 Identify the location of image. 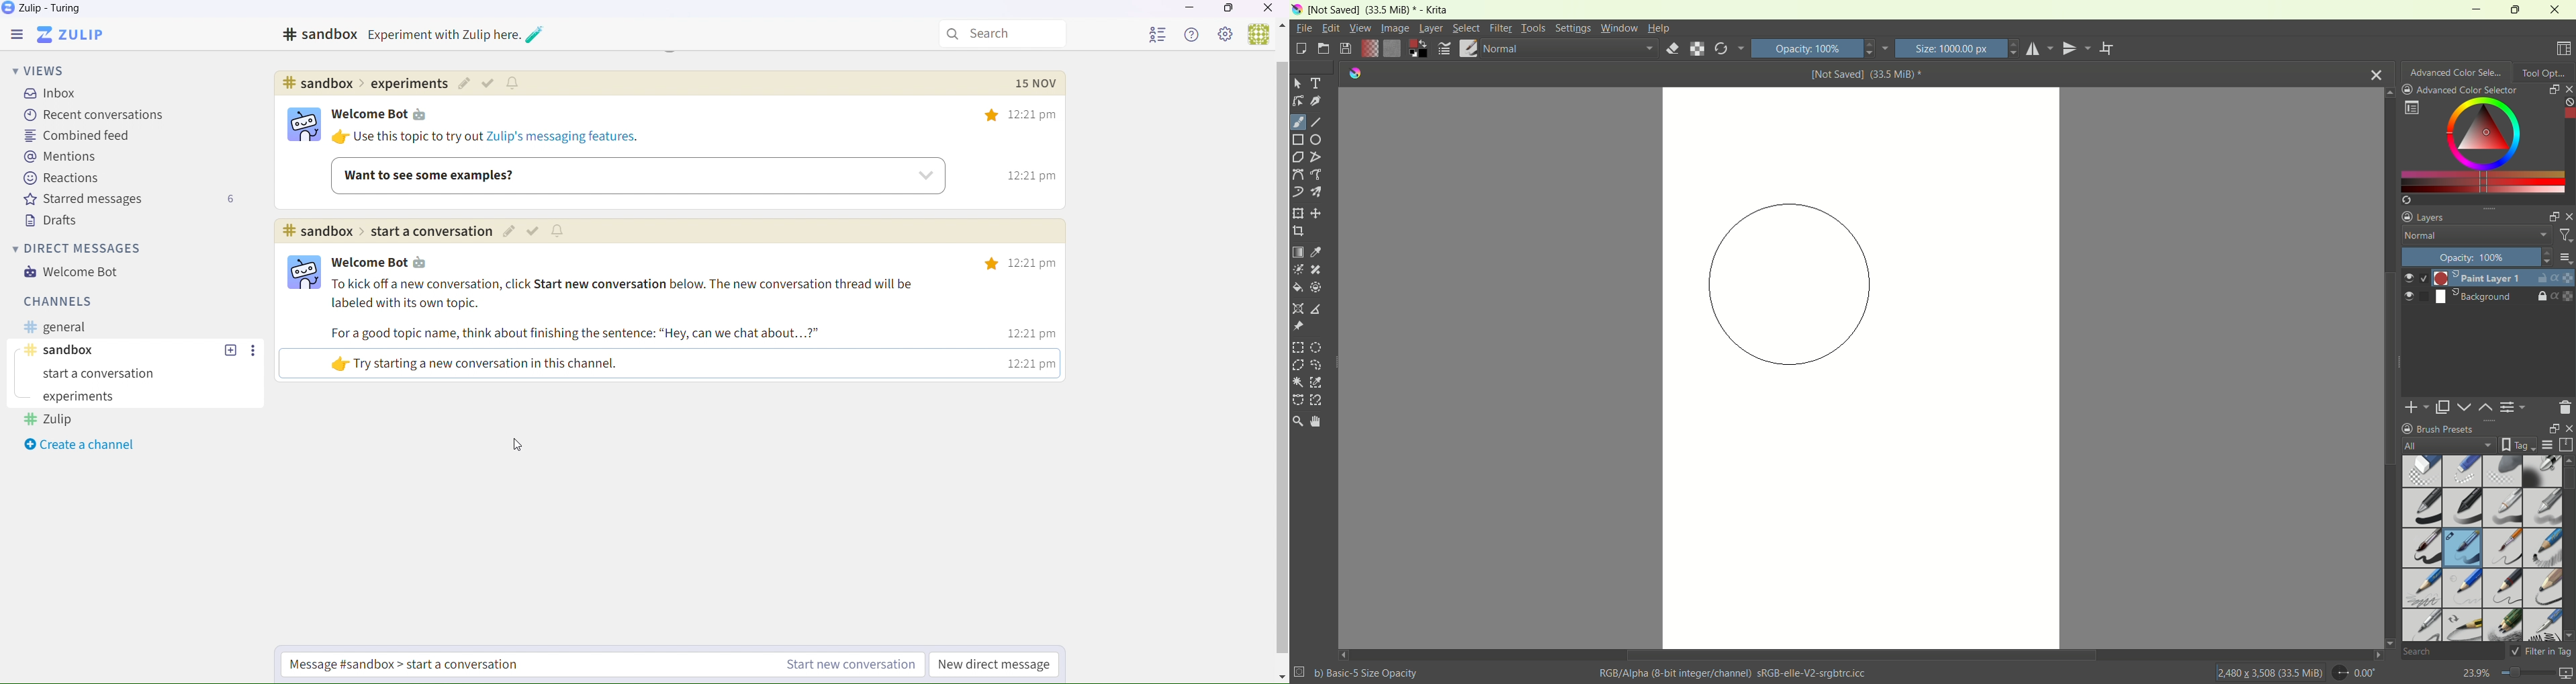
(1397, 28).